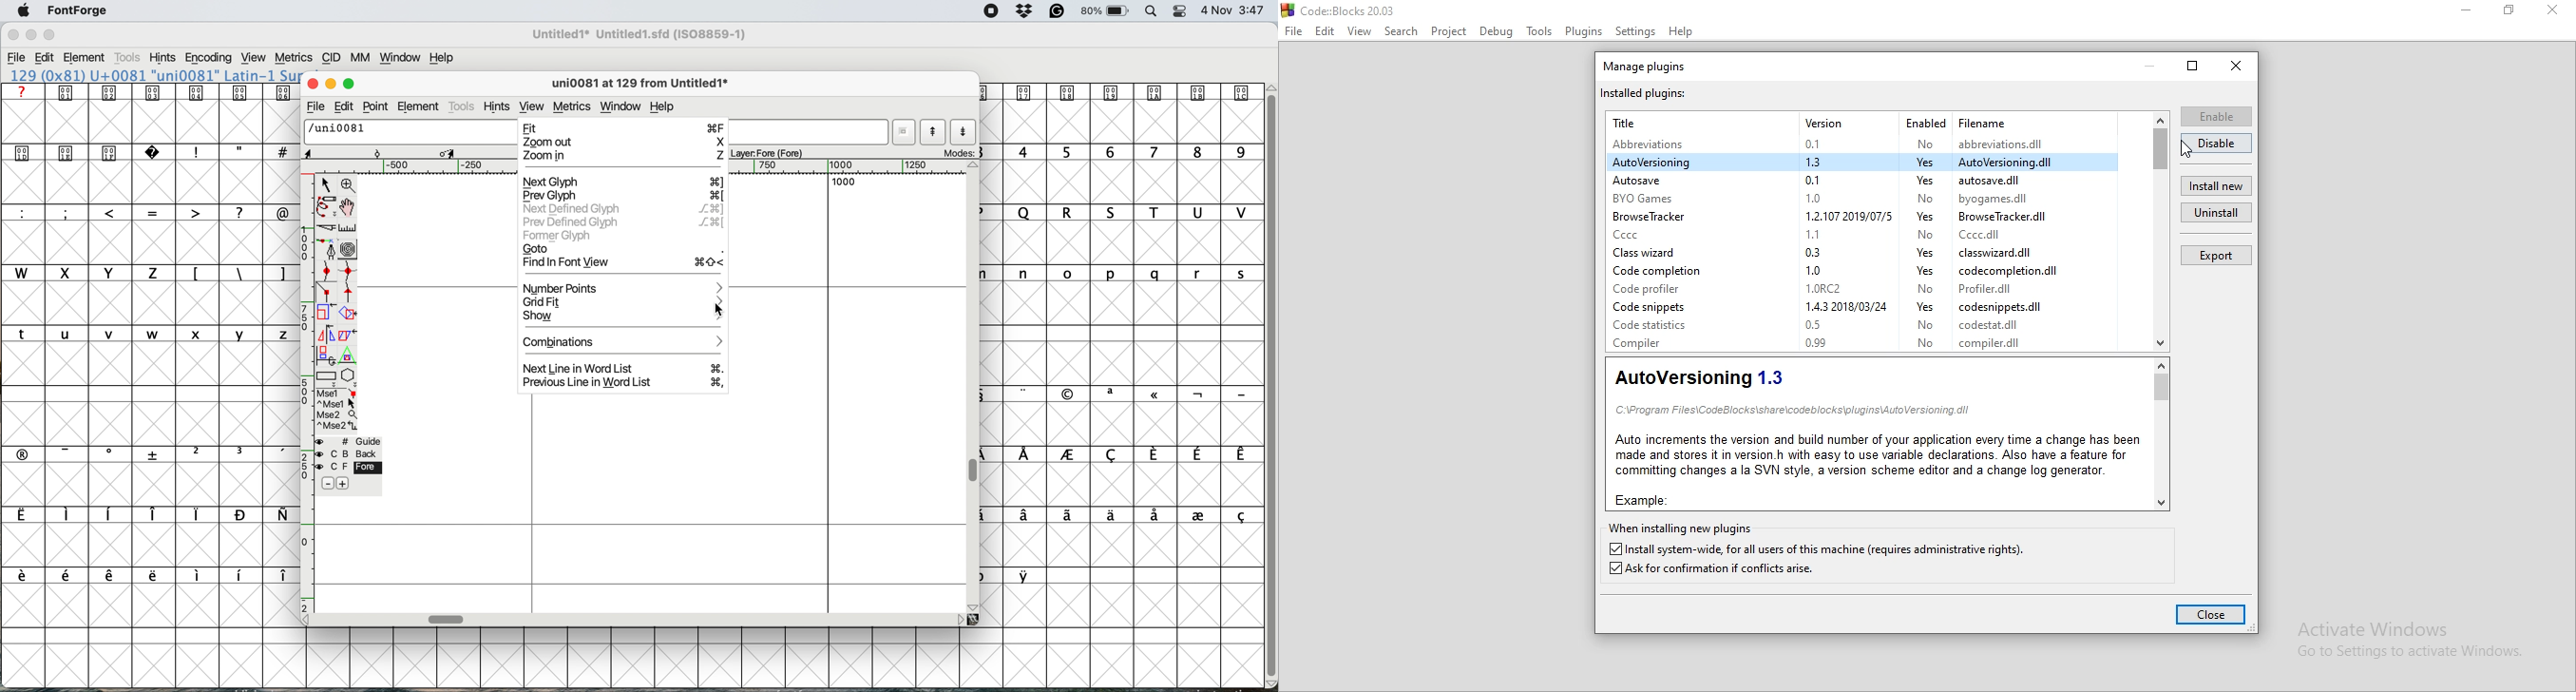 This screenshot has width=2576, height=700. What do you see at coordinates (1924, 343) in the screenshot?
I see `No` at bounding box center [1924, 343].